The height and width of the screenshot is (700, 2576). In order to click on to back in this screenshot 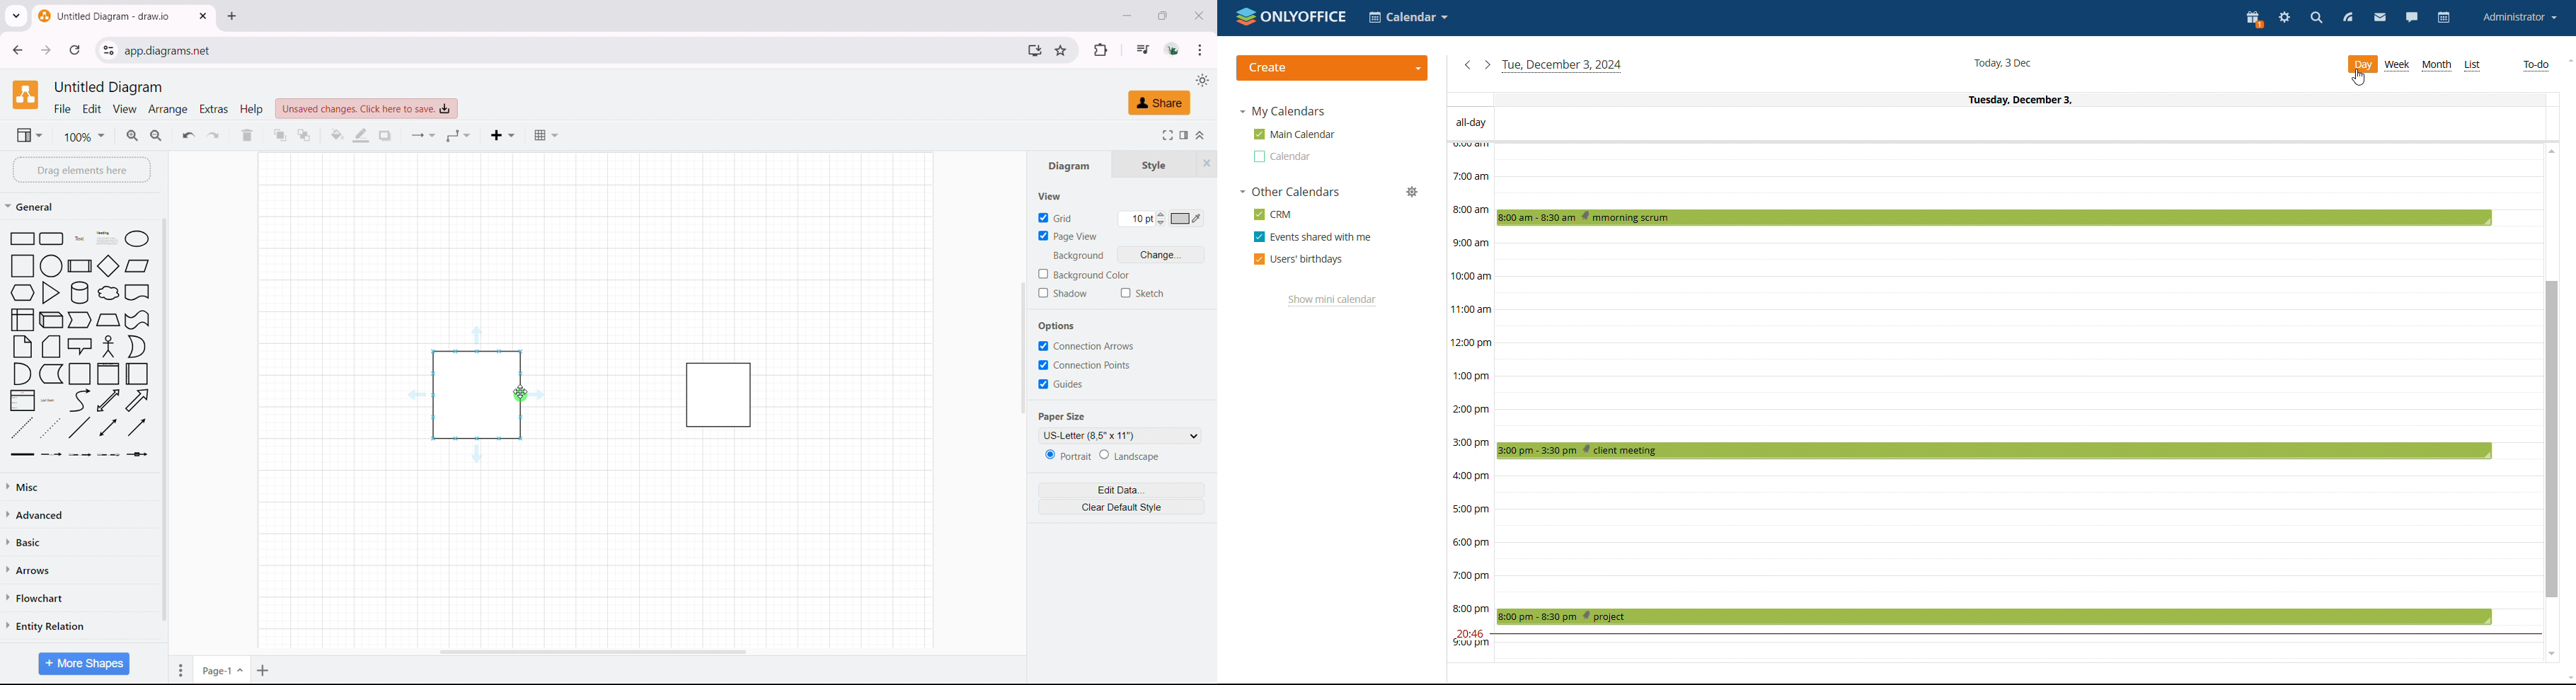, I will do `click(304, 135)`.